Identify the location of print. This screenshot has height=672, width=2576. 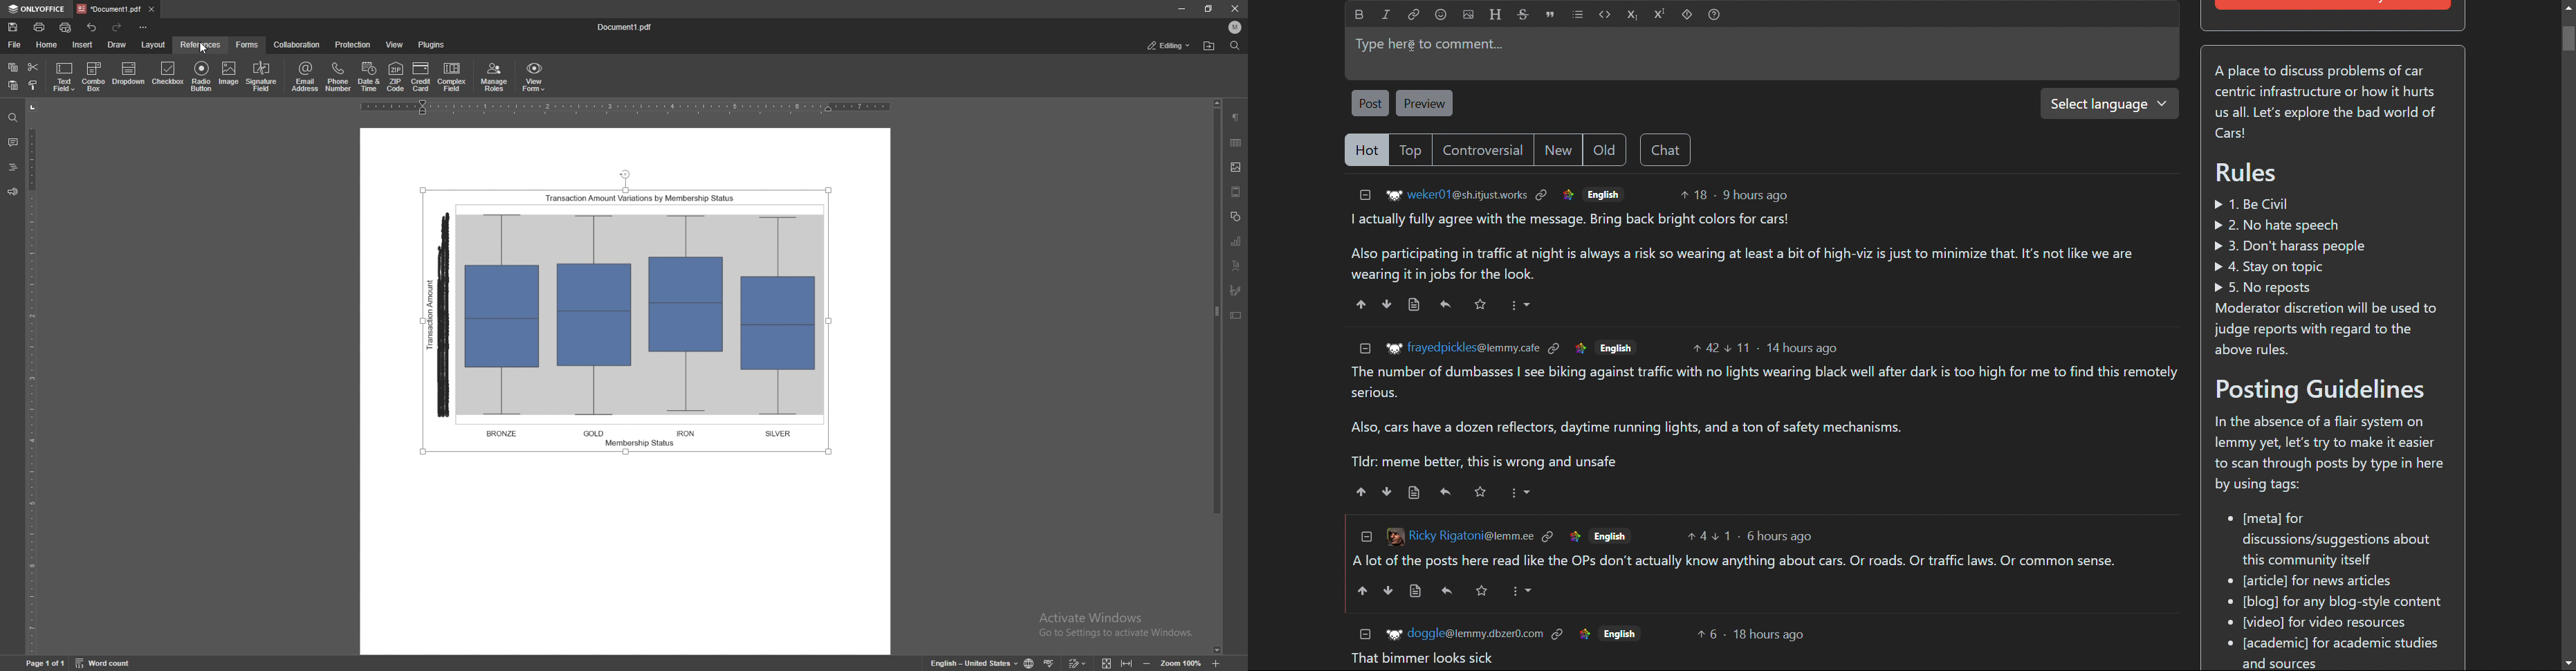
(39, 27).